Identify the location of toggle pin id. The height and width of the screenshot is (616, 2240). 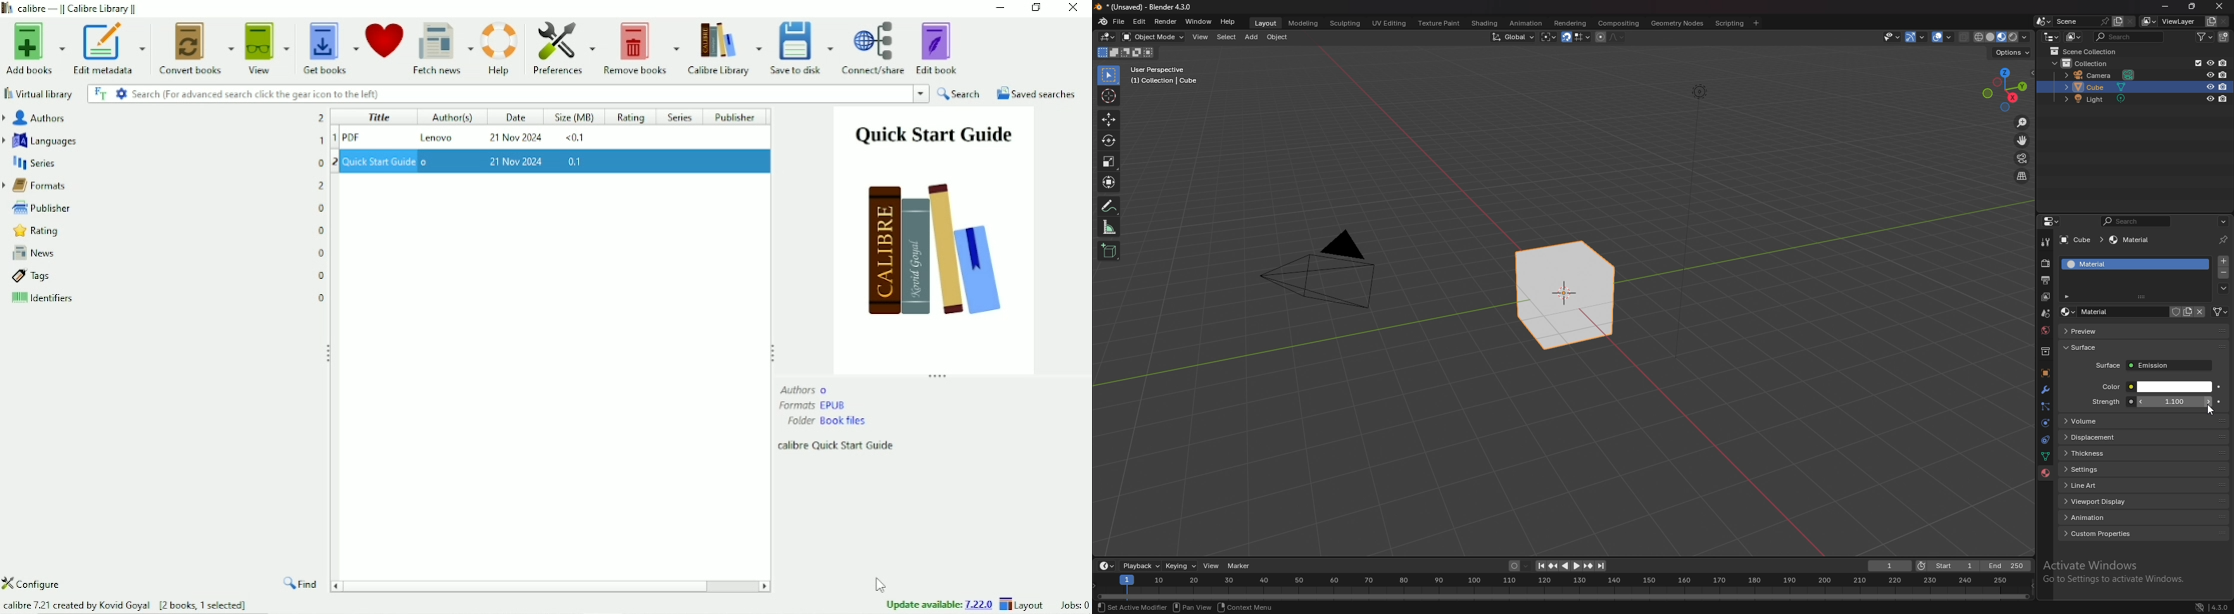
(2223, 240).